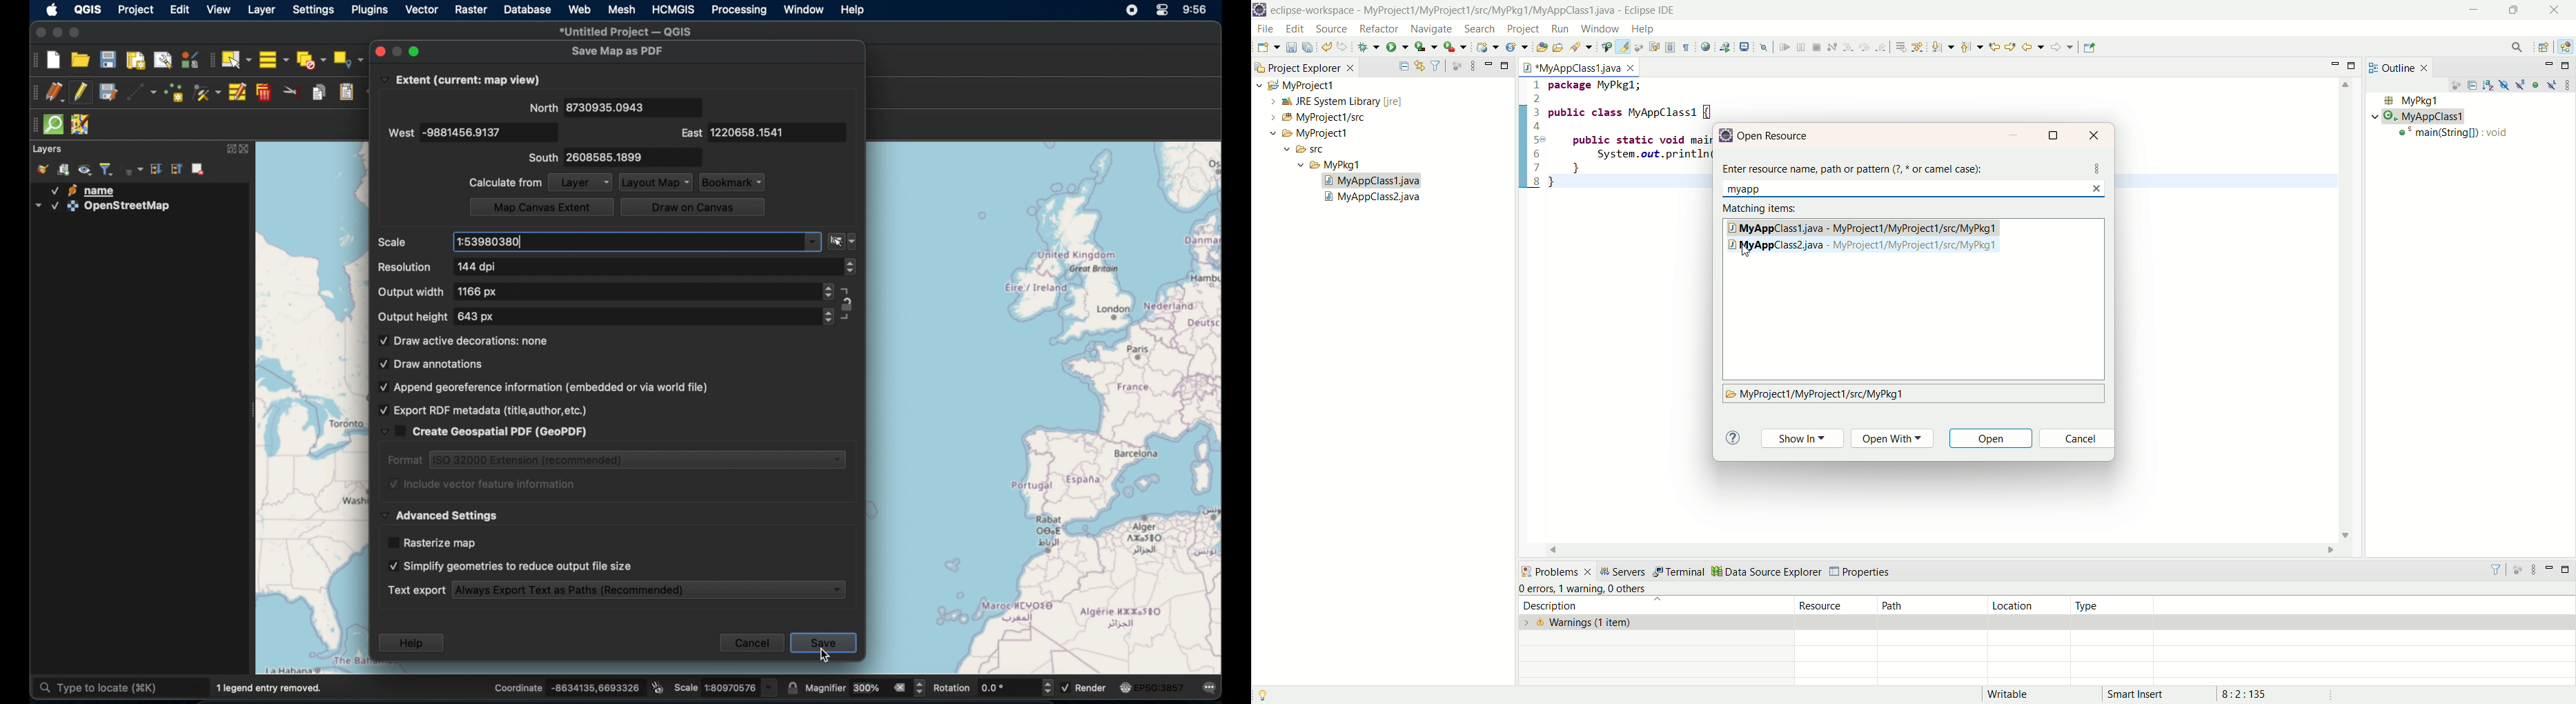 The image size is (2576, 728). What do you see at coordinates (1779, 136) in the screenshot?
I see `open resource` at bounding box center [1779, 136].